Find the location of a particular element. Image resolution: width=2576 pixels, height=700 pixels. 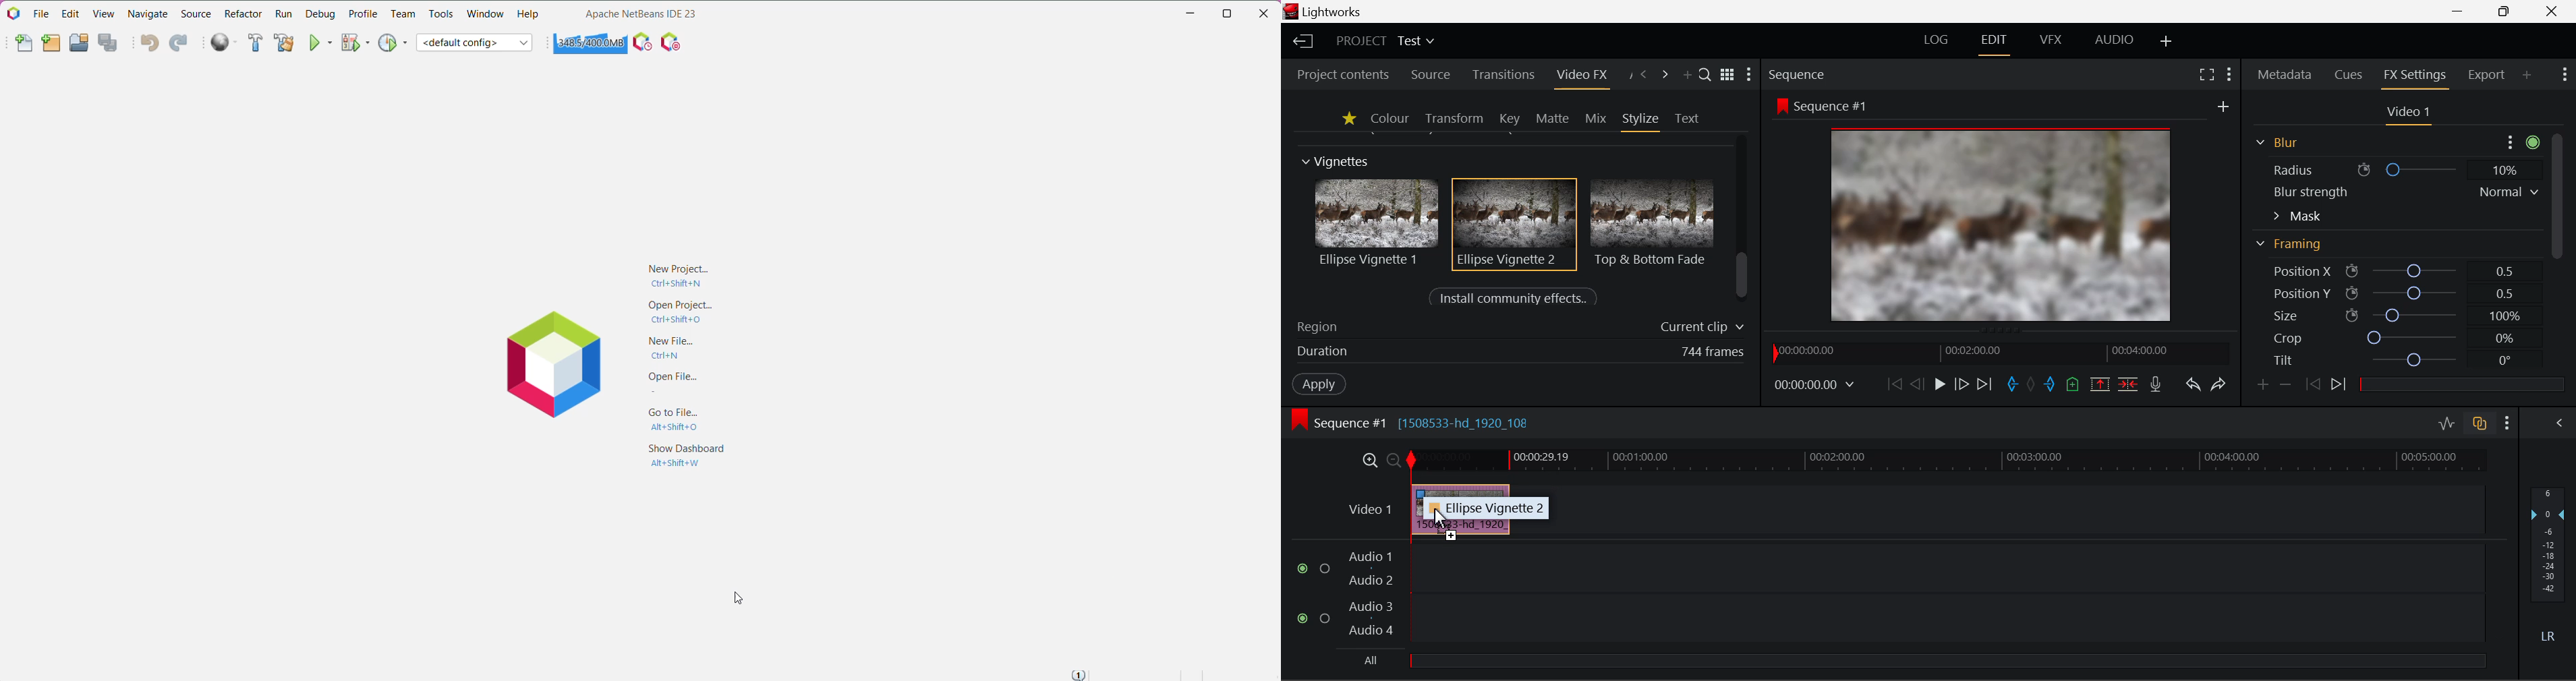

Position X is located at coordinates (2390, 272).